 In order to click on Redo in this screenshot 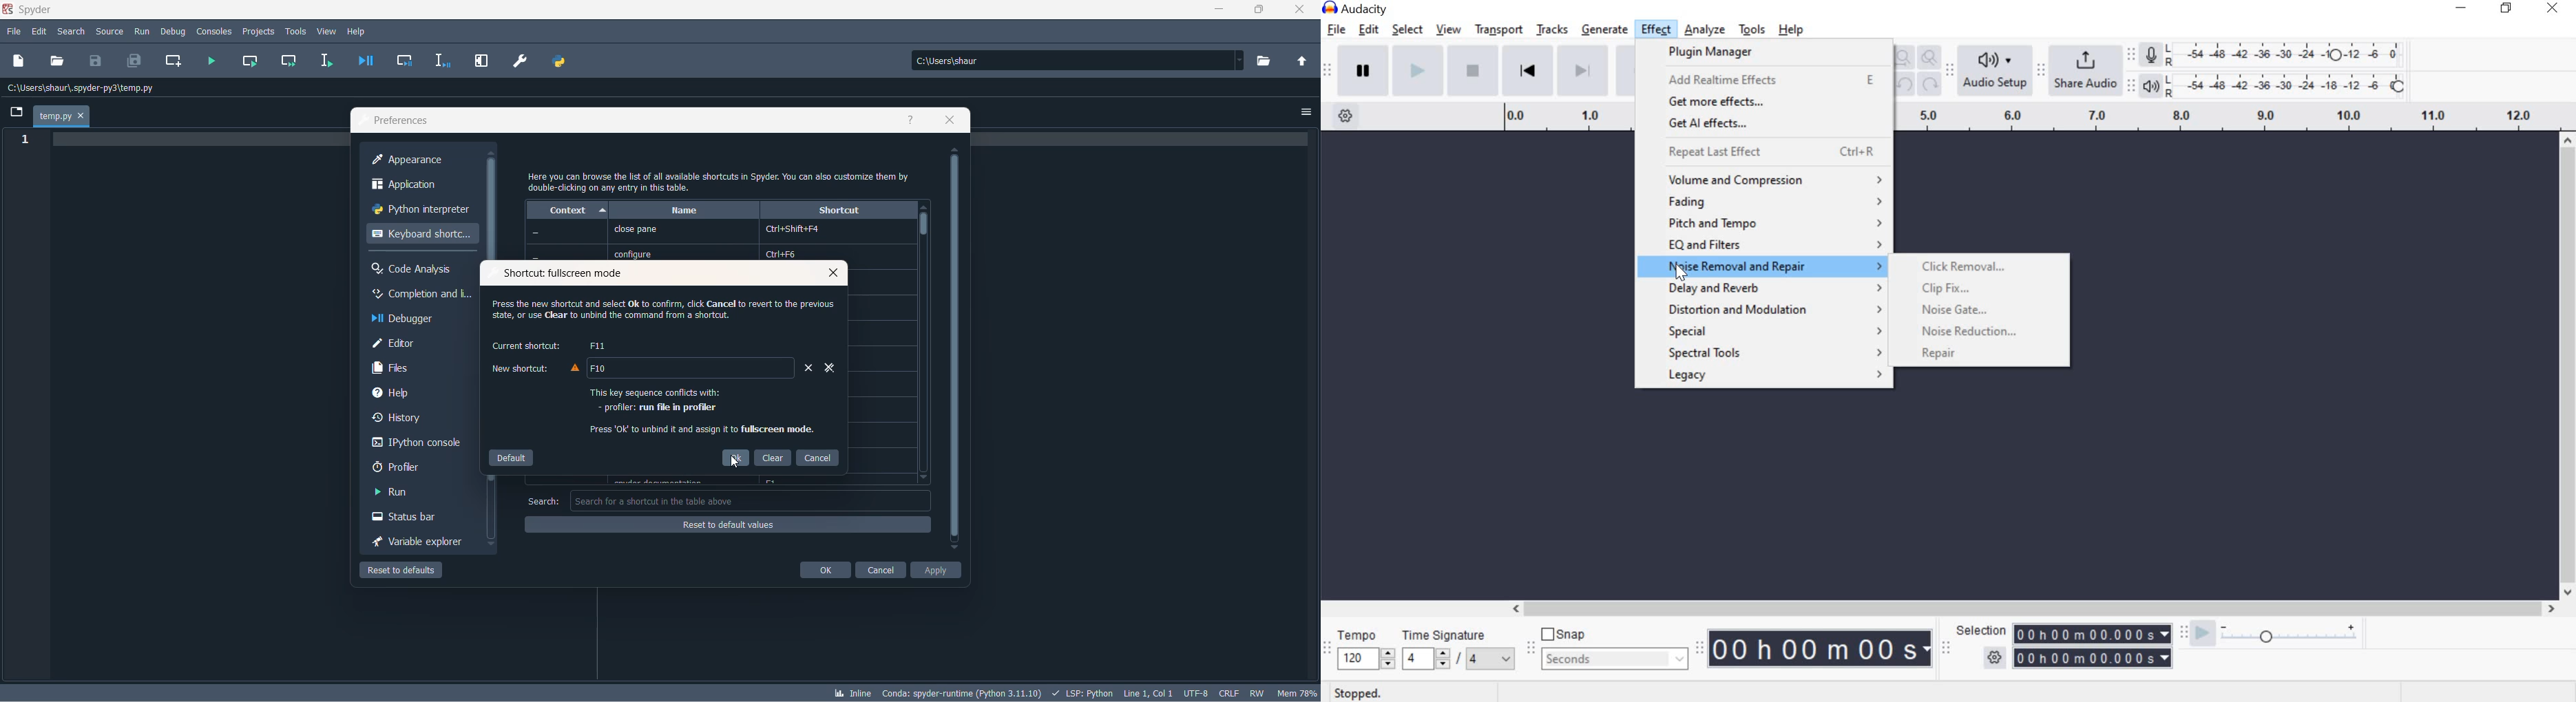, I will do `click(1930, 85)`.